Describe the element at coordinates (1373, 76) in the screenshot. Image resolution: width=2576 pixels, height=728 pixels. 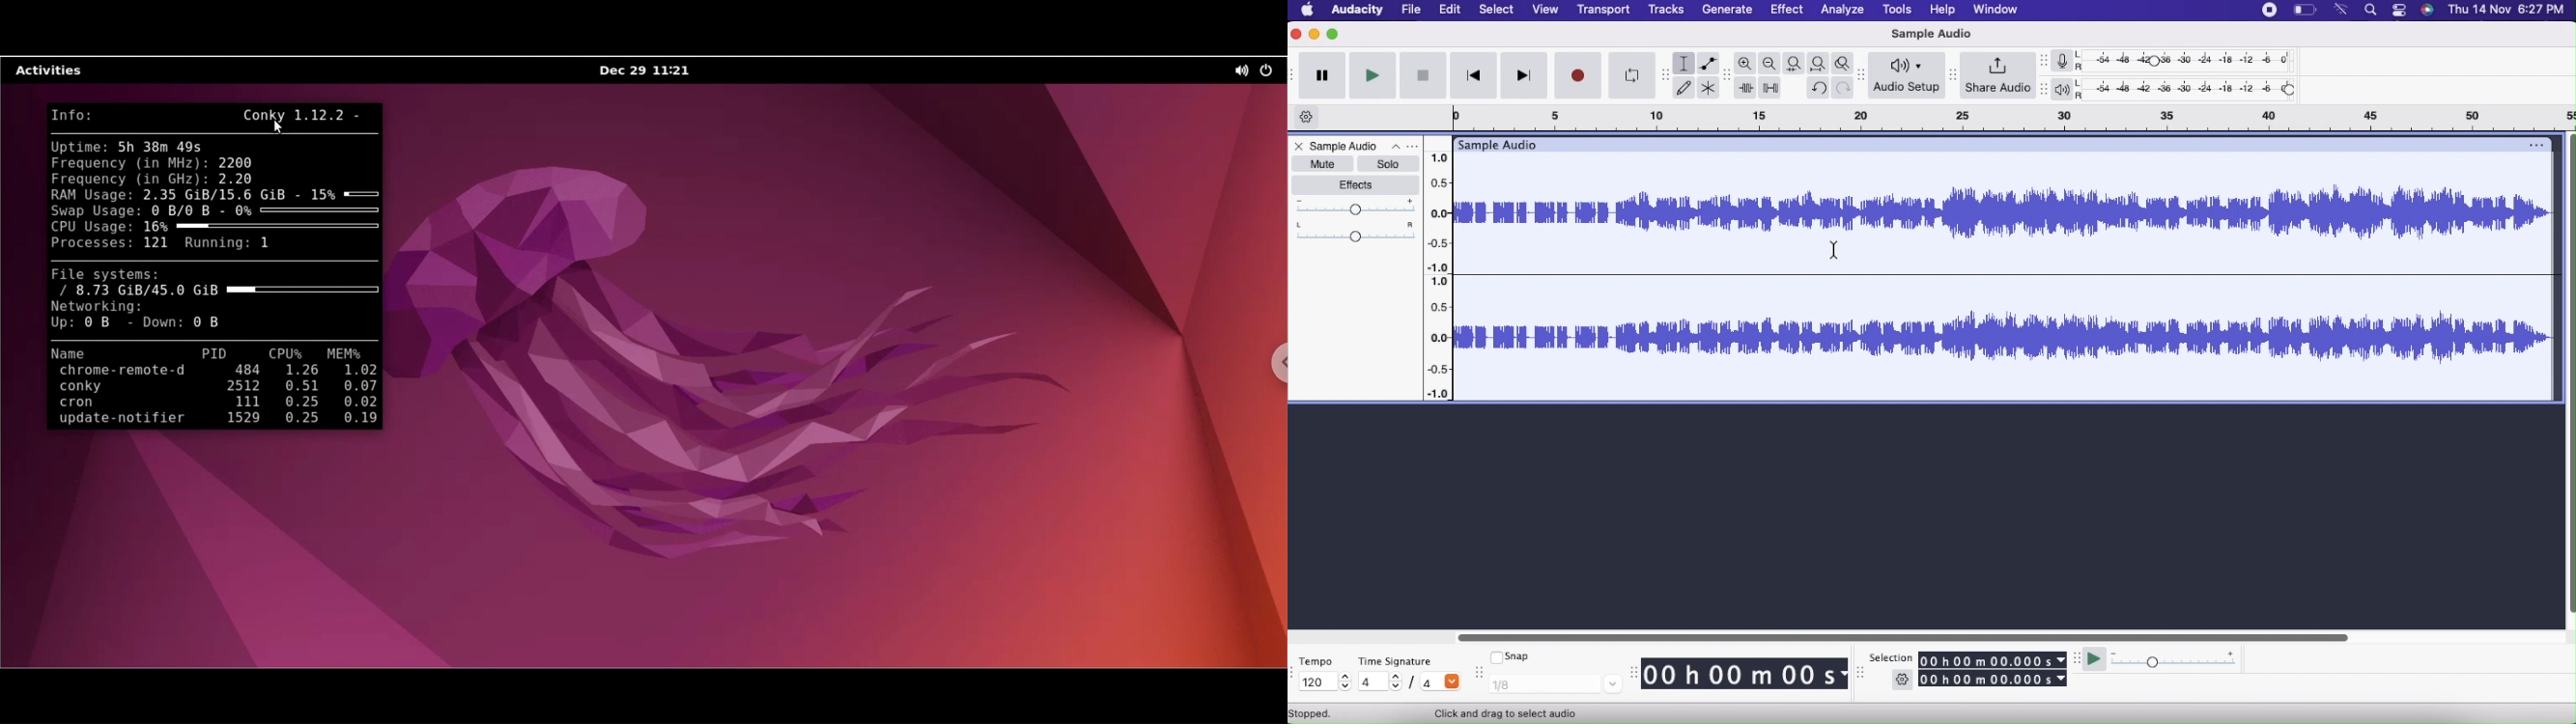
I see `Play` at that location.